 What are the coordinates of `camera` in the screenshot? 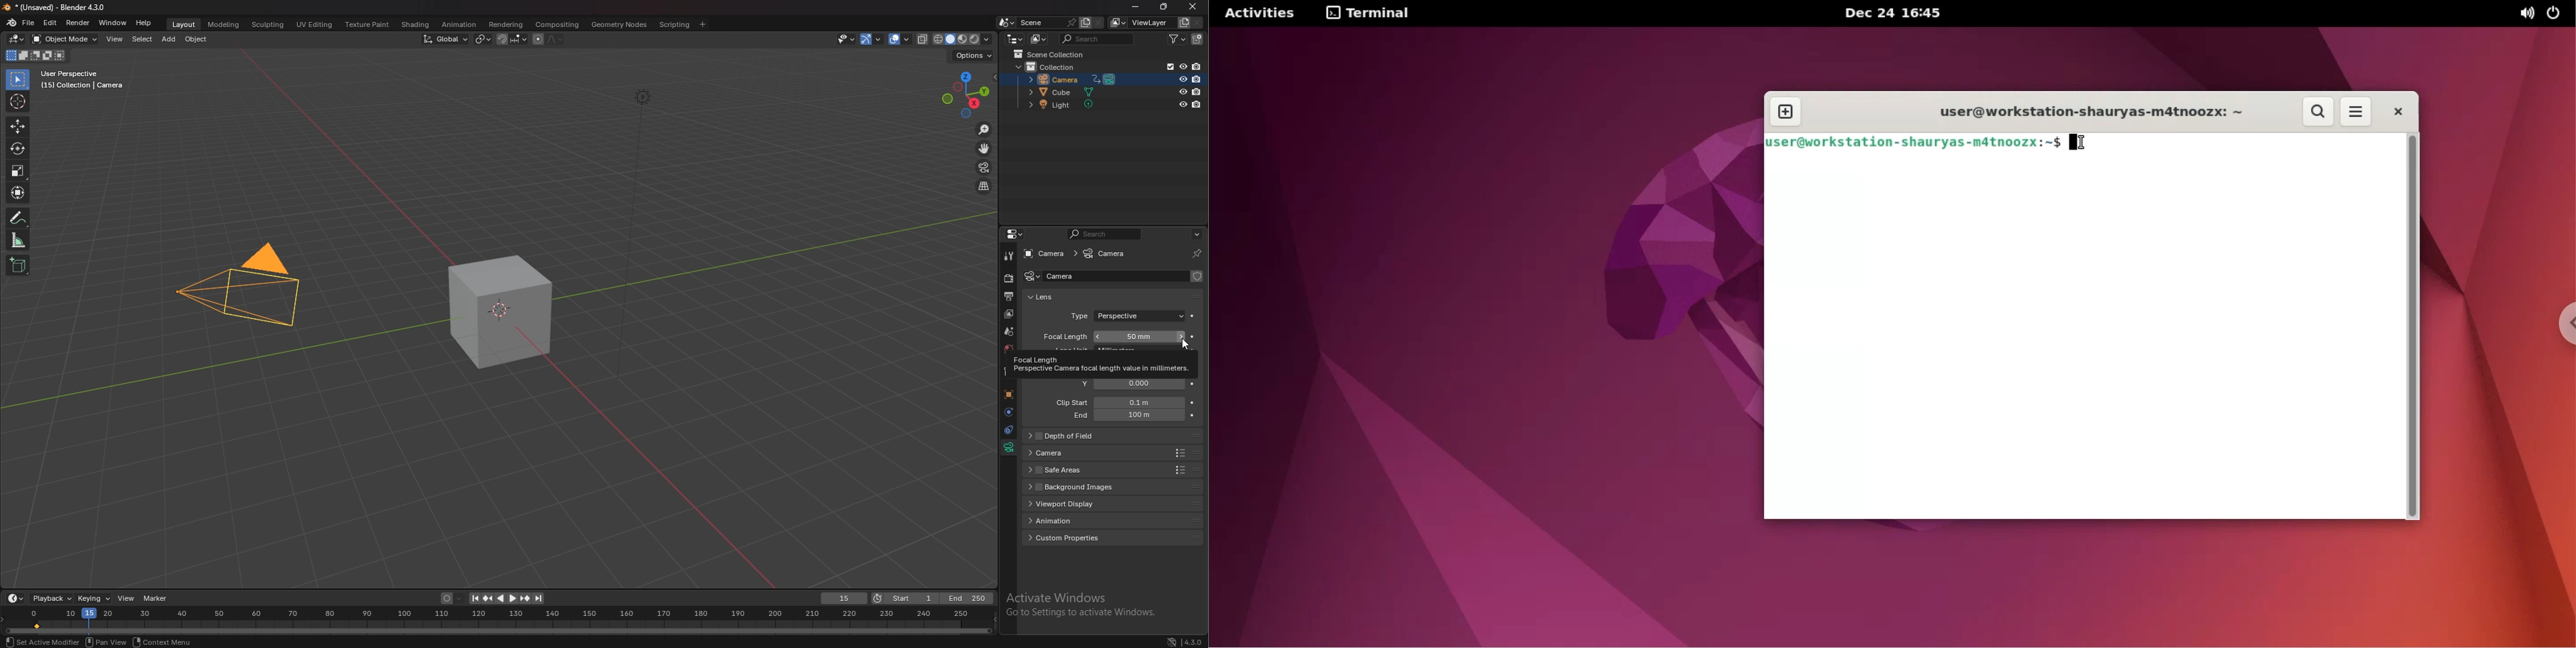 It's located at (1107, 254).